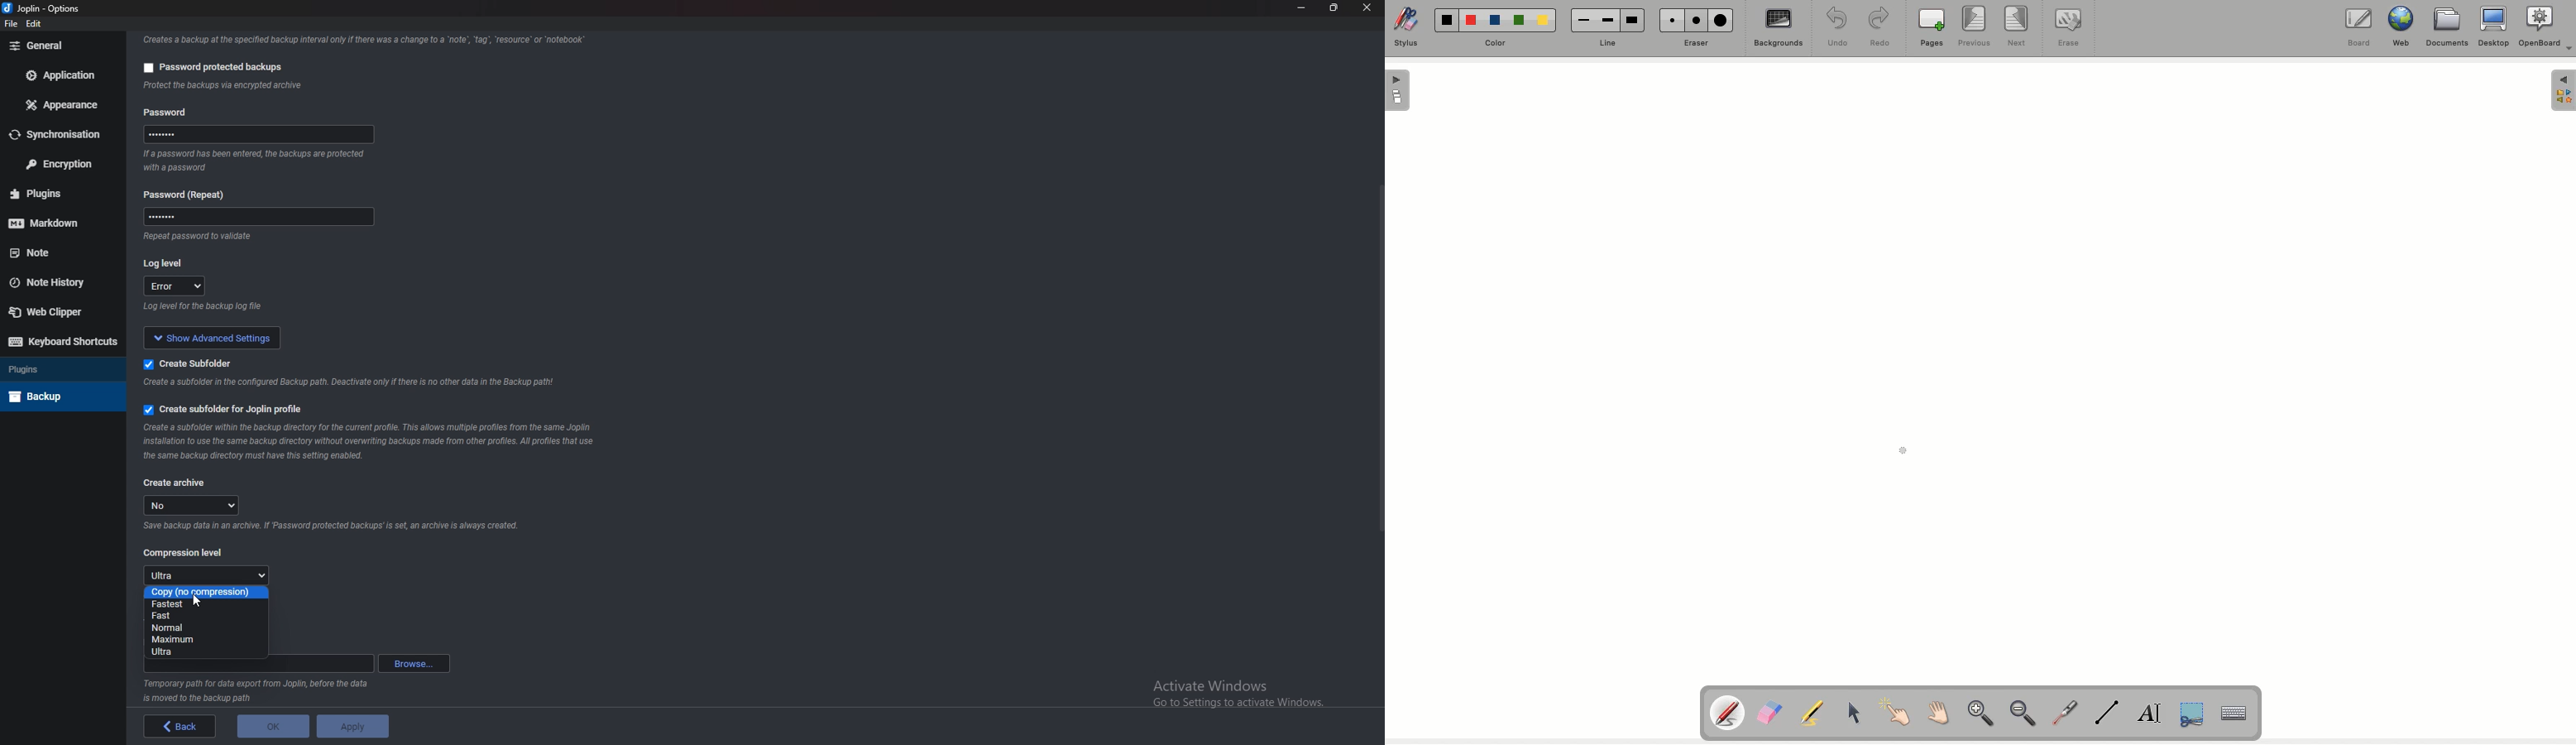 This screenshot has width=2576, height=756. Describe the element at coordinates (176, 726) in the screenshot. I see `back` at that location.